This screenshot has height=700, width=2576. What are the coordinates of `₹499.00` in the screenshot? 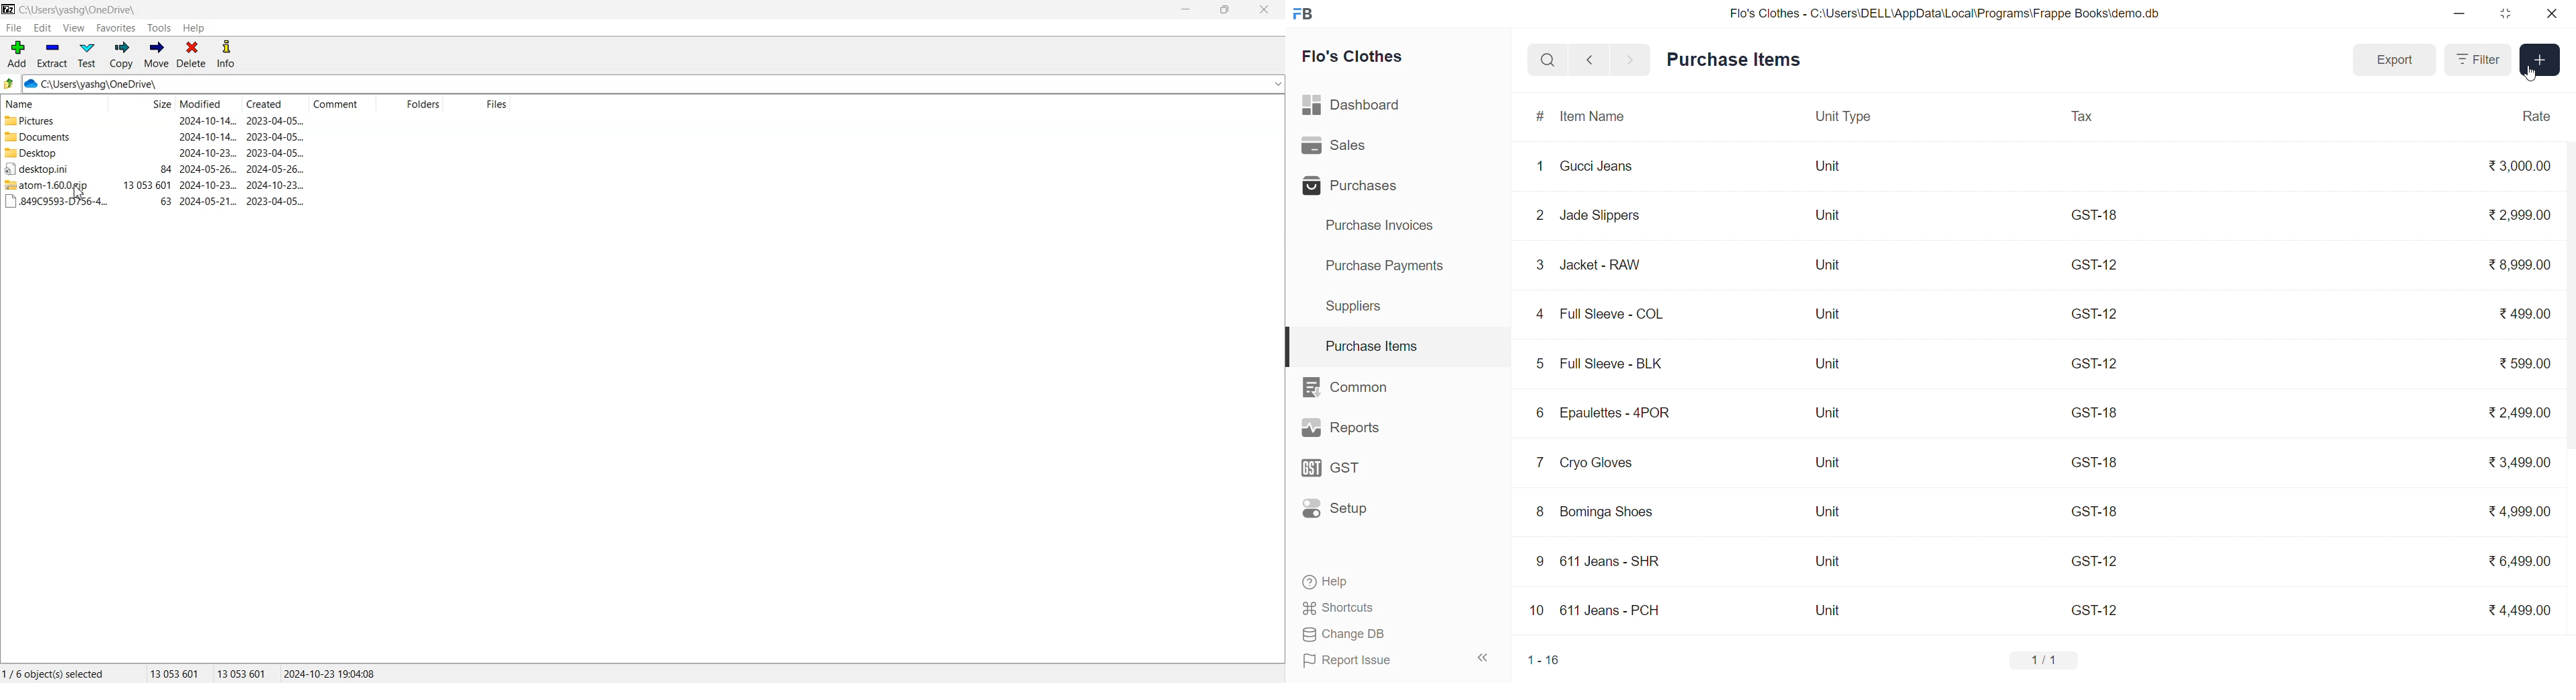 It's located at (2521, 313).